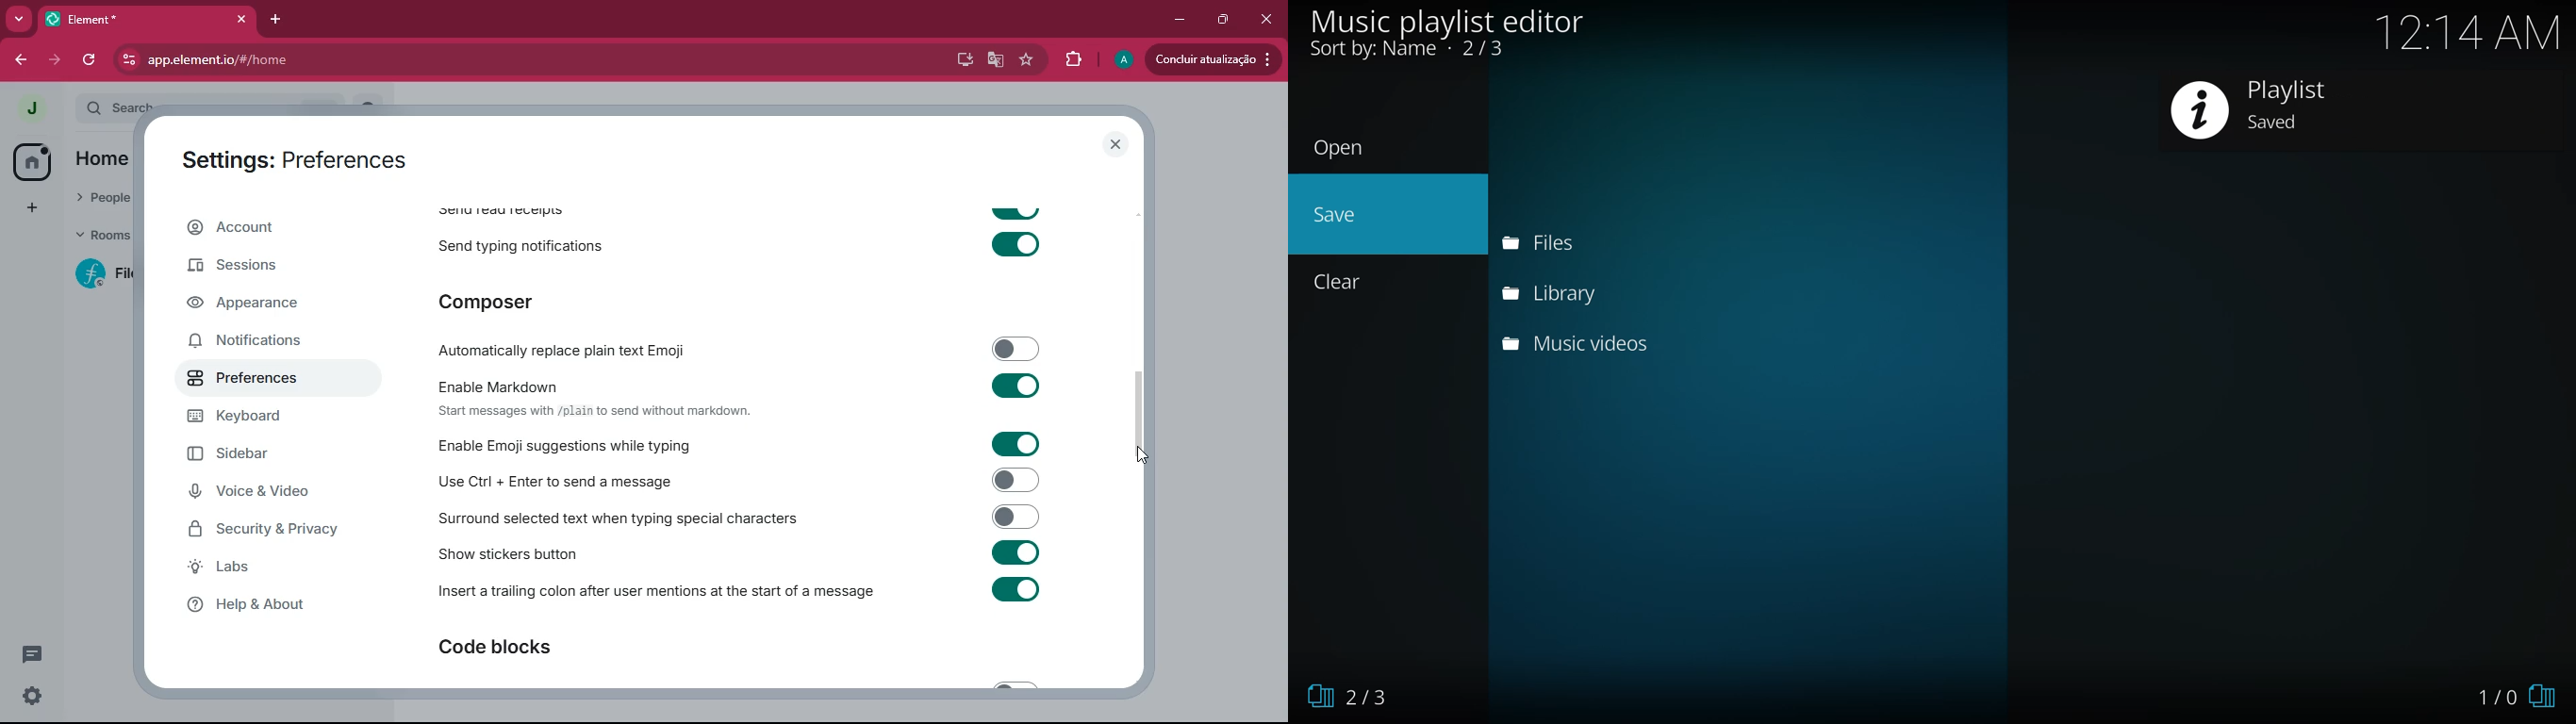 The image size is (2576, 728). What do you see at coordinates (742, 592) in the screenshot?
I see `insert trailing` at bounding box center [742, 592].